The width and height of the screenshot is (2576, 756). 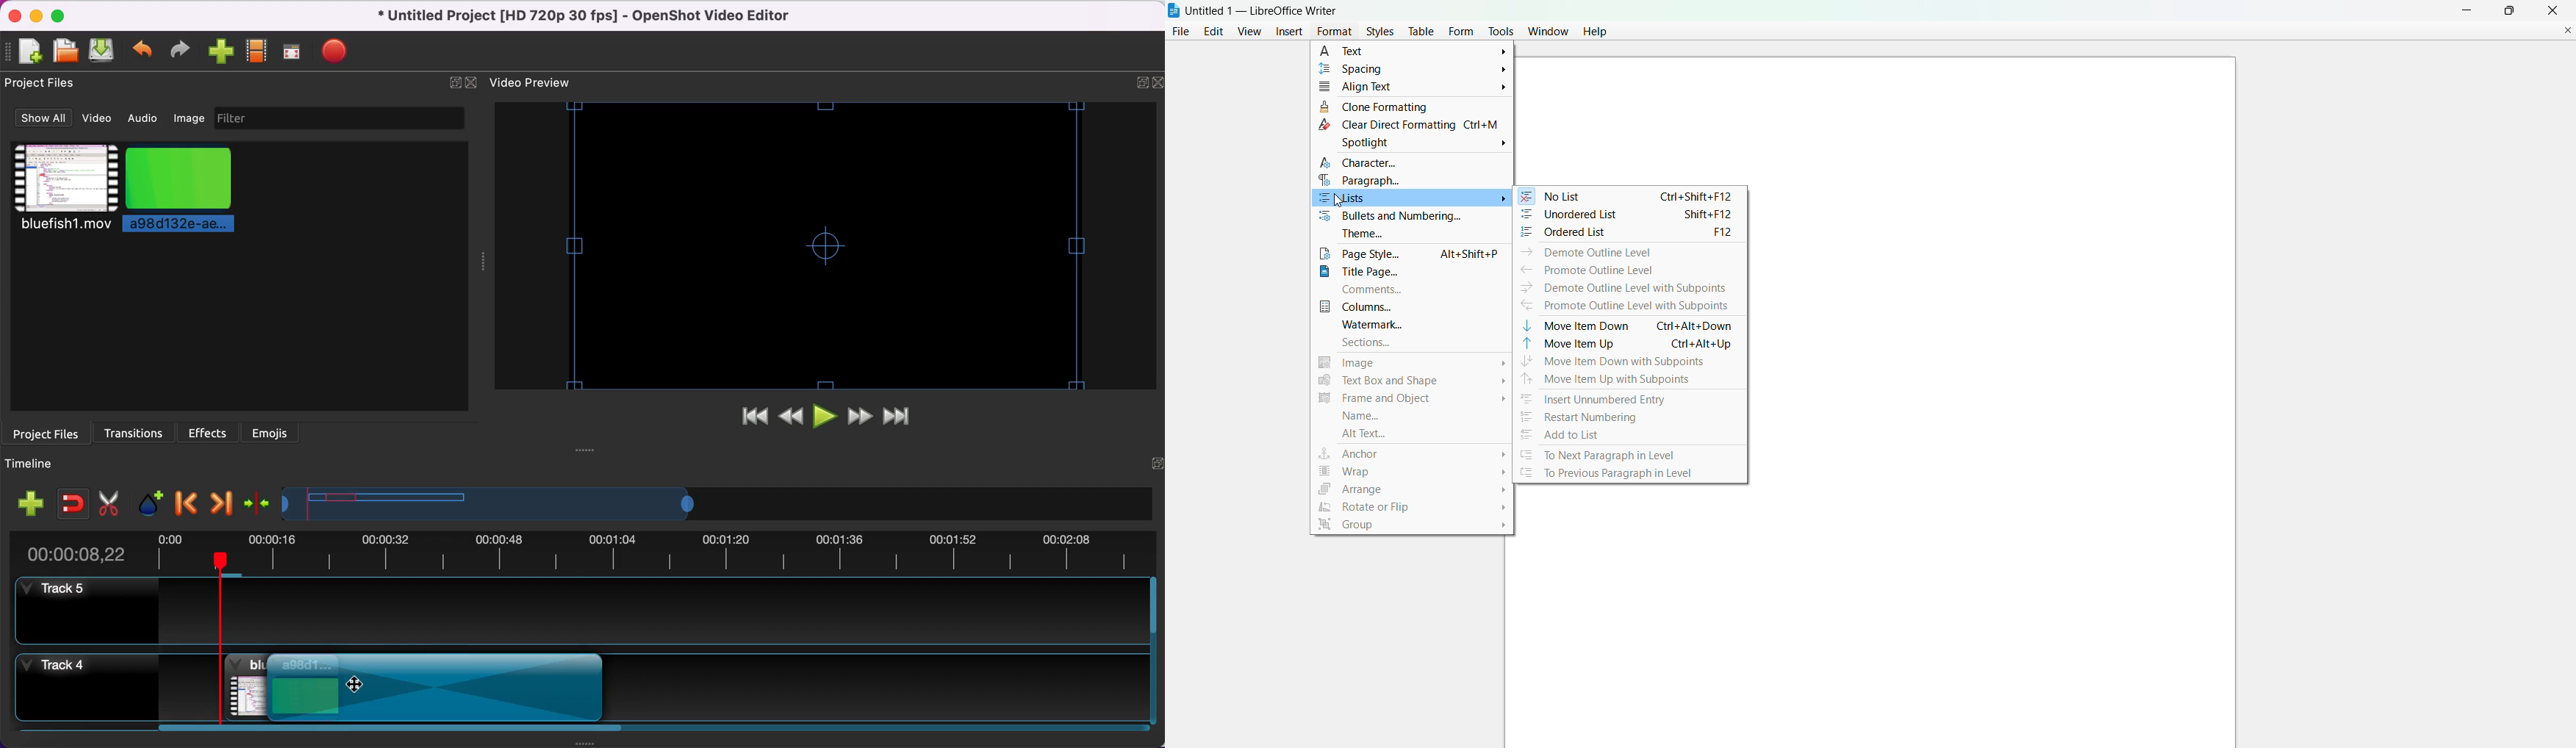 What do you see at coordinates (142, 119) in the screenshot?
I see `audio` at bounding box center [142, 119].